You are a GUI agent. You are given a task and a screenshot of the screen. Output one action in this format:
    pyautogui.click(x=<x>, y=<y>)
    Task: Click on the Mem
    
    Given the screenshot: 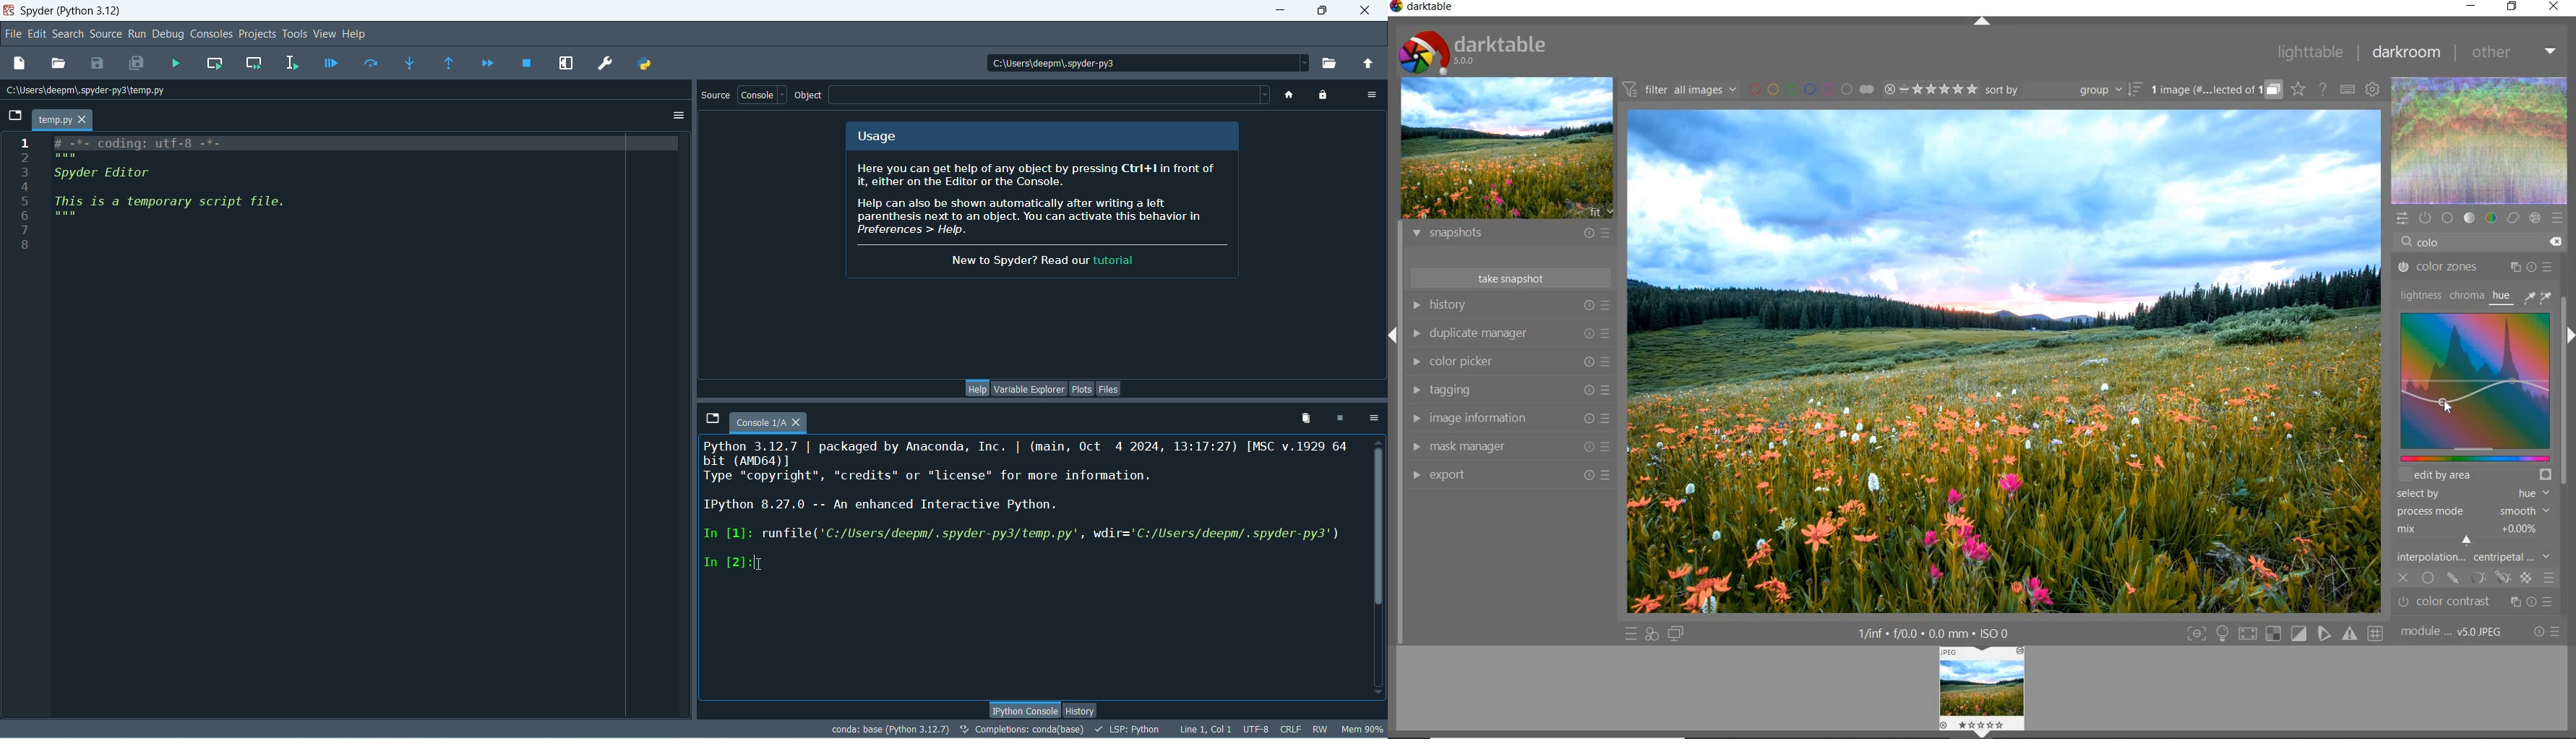 What is the action you would take?
    pyautogui.click(x=1362, y=731)
    